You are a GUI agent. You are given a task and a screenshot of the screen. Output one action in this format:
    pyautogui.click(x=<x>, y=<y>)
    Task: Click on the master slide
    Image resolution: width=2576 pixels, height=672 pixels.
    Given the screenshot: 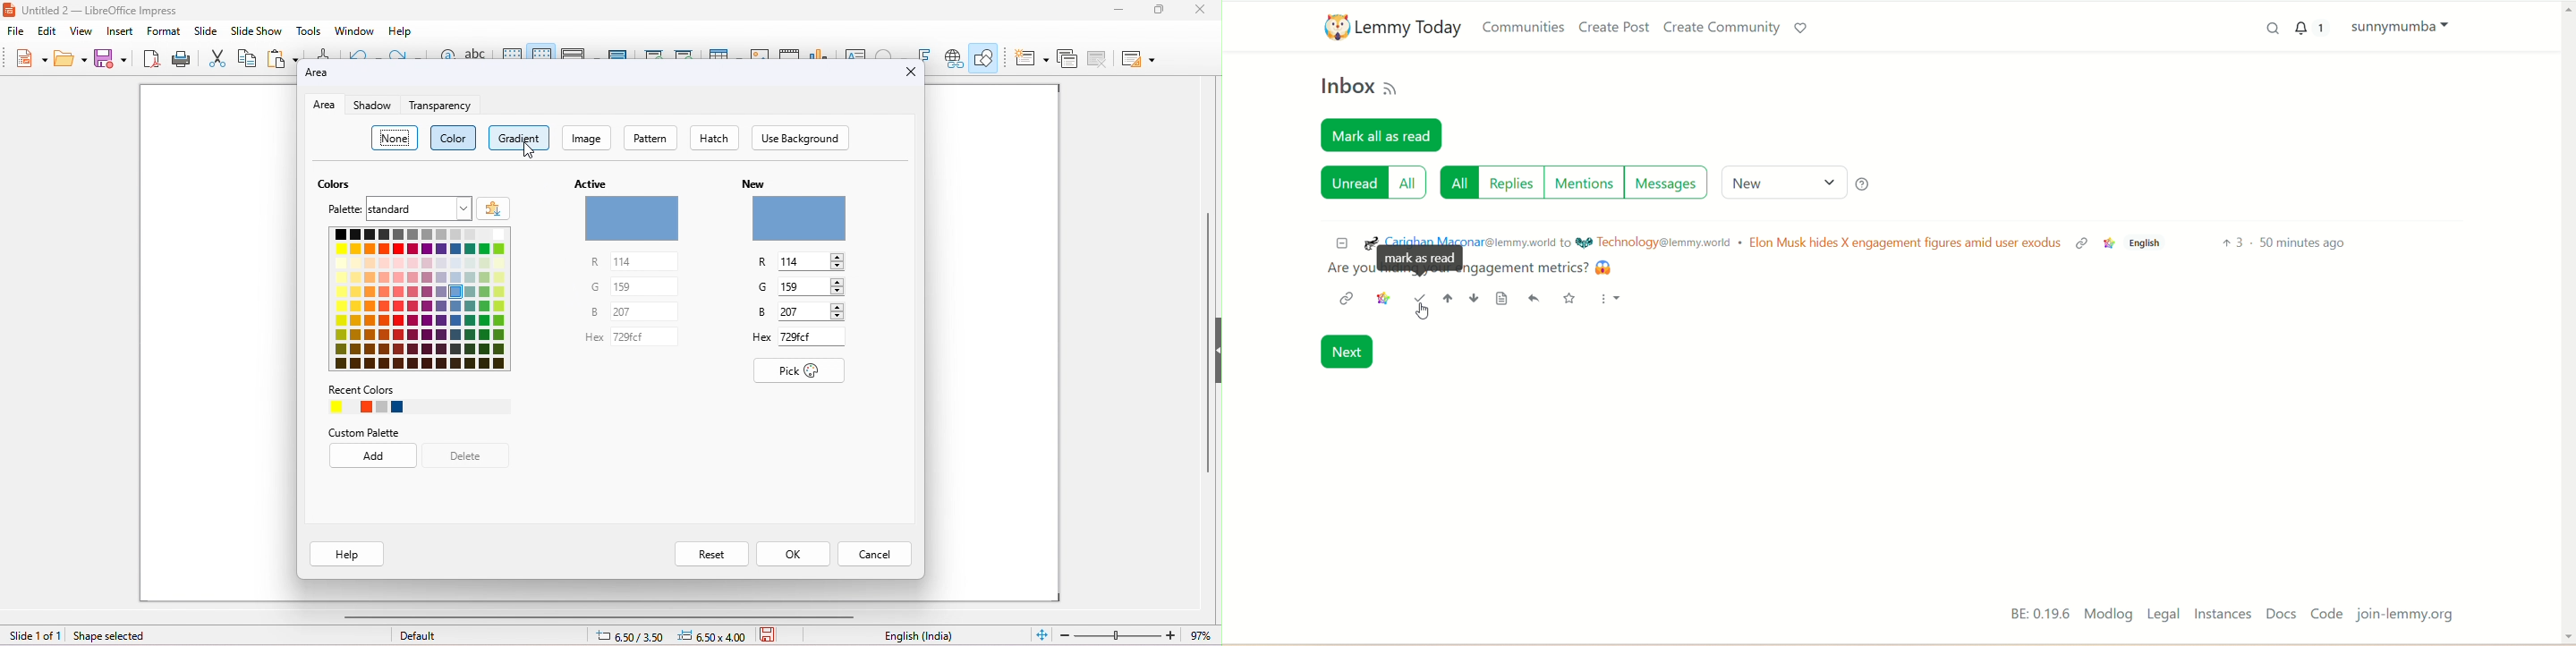 What is the action you would take?
    pyautogui.click(x=618, y=52)
    